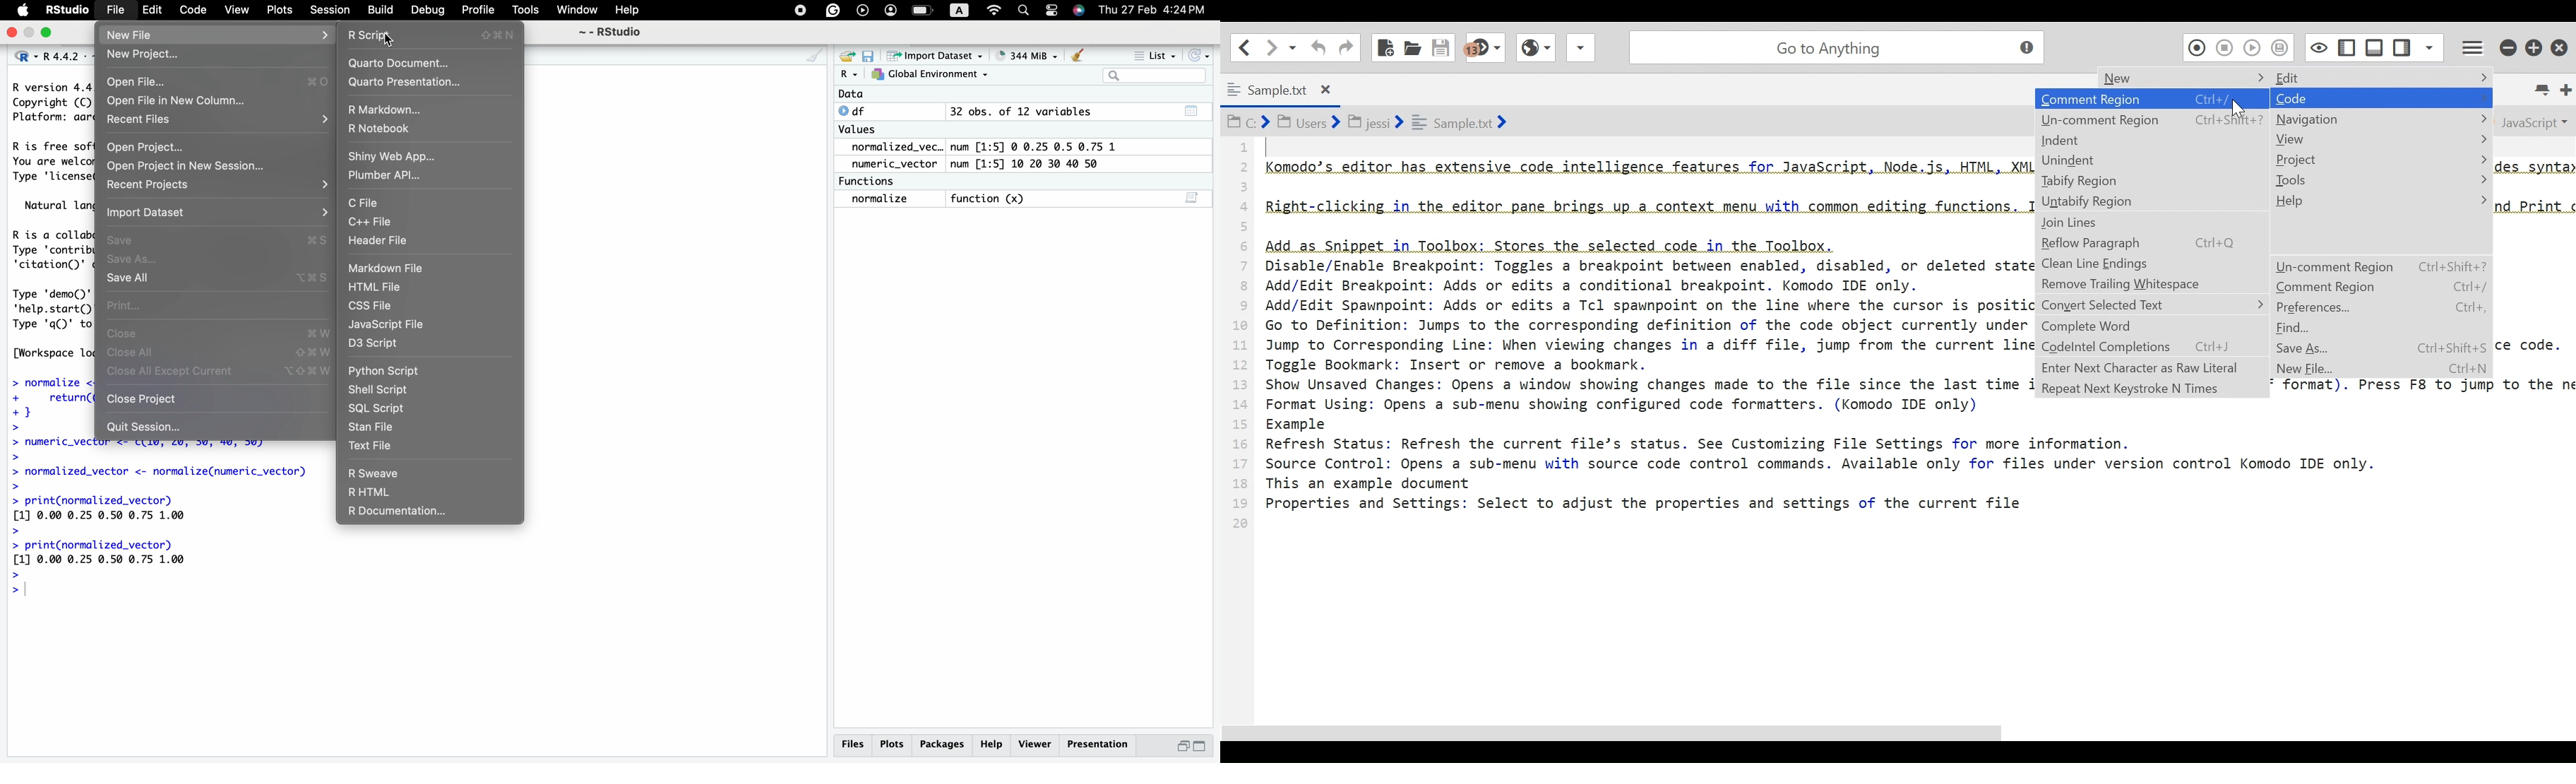 This screenshot has width=2576, height=784. Describe the element at coordinates (2380, 158) in the screenshot. I see `Project` at that location.